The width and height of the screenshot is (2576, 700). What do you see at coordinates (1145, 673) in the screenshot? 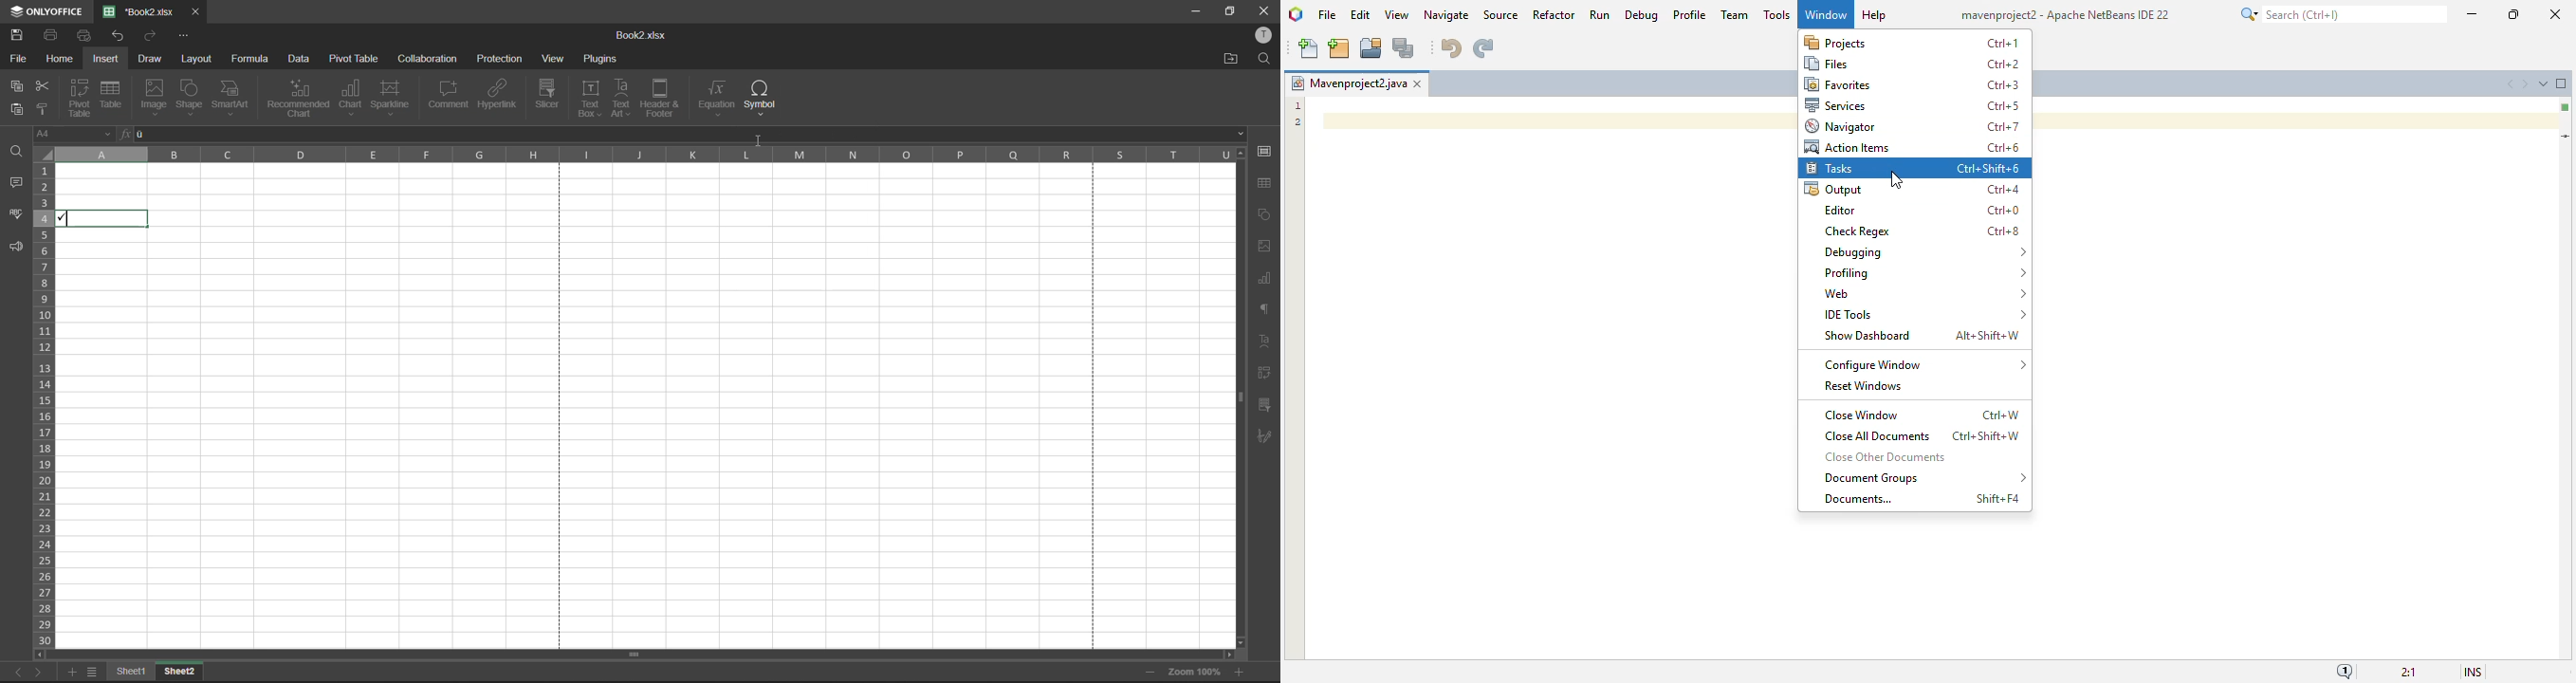
I see `zoom out` at bounding box center [1145, 673].